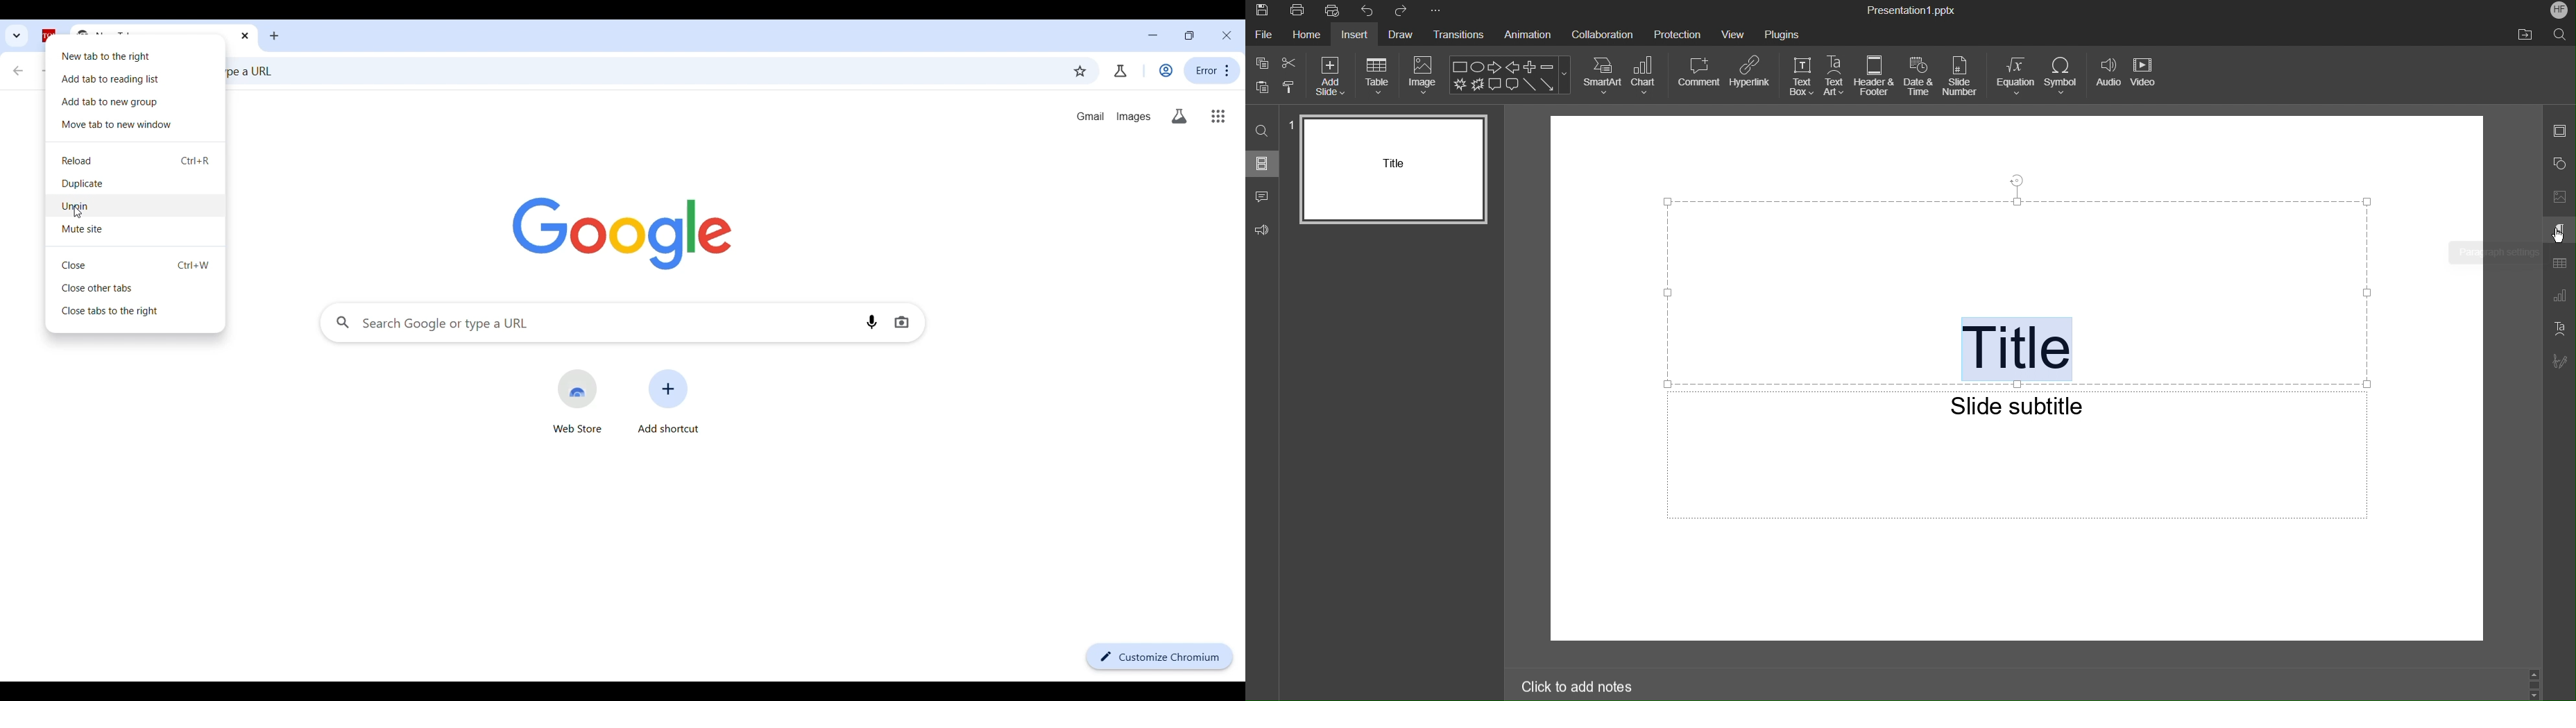 The image size is (2576, 728). Describe the element at coordinates (872, 322) in the screenshot. I see `Search by voice` at that location.